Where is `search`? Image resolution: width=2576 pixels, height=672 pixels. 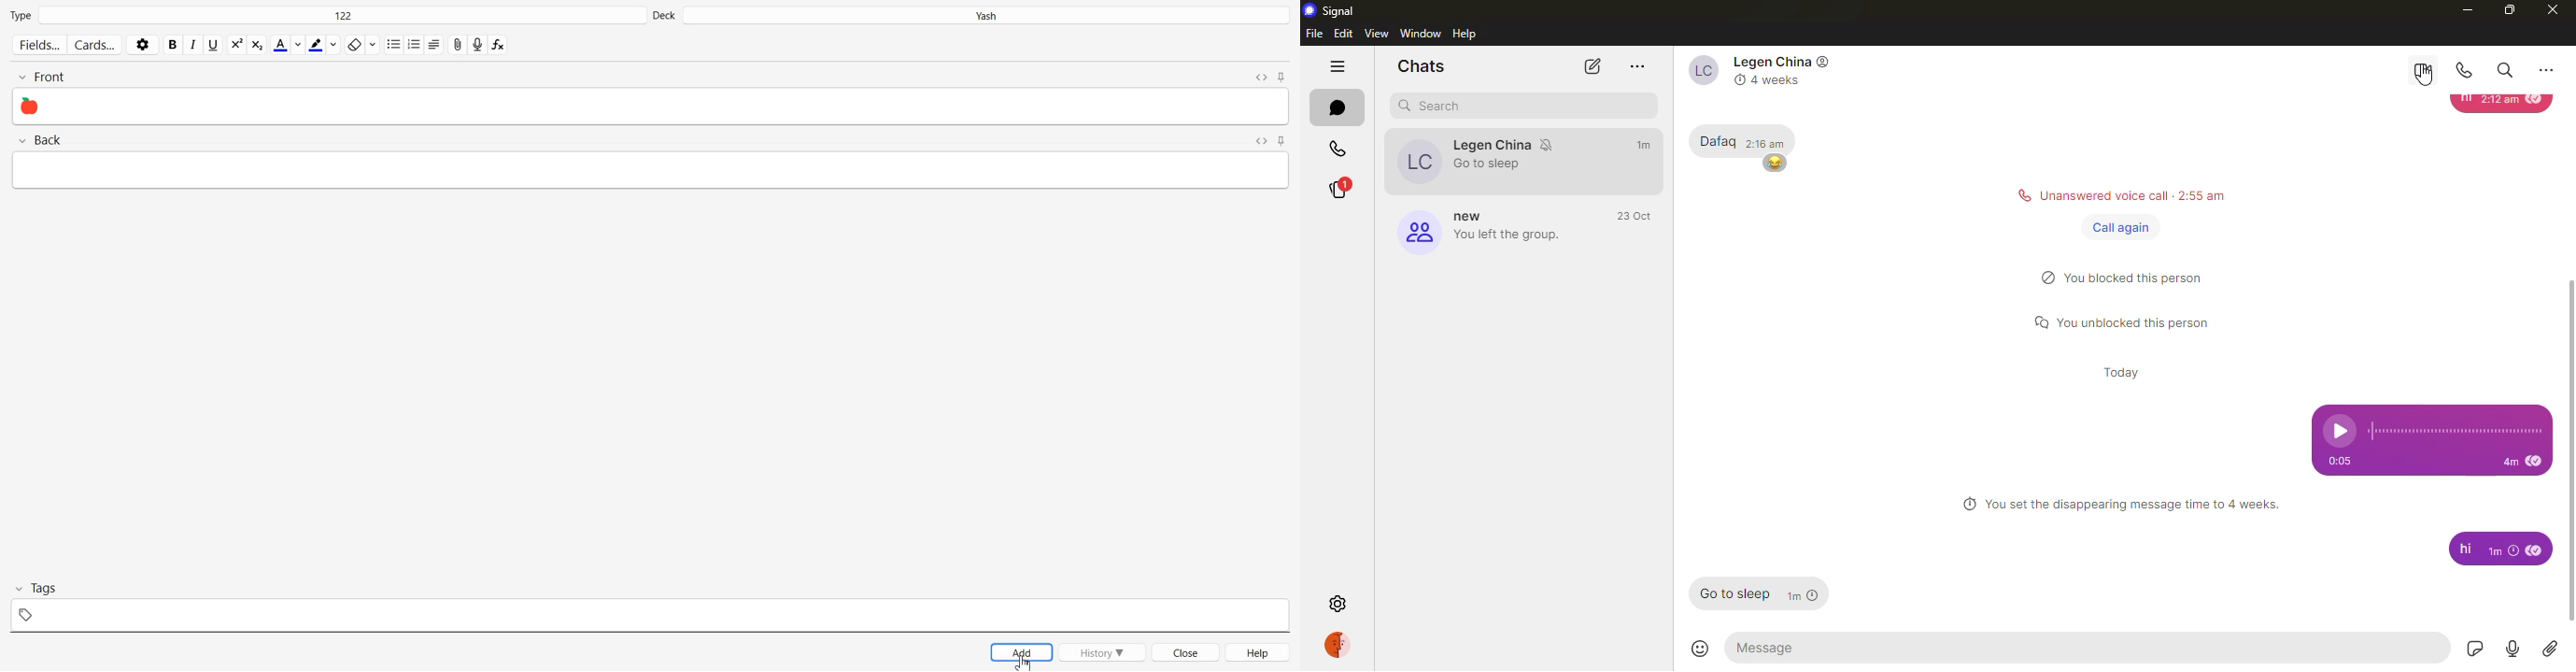 search is located at coordinates (2505, 69).